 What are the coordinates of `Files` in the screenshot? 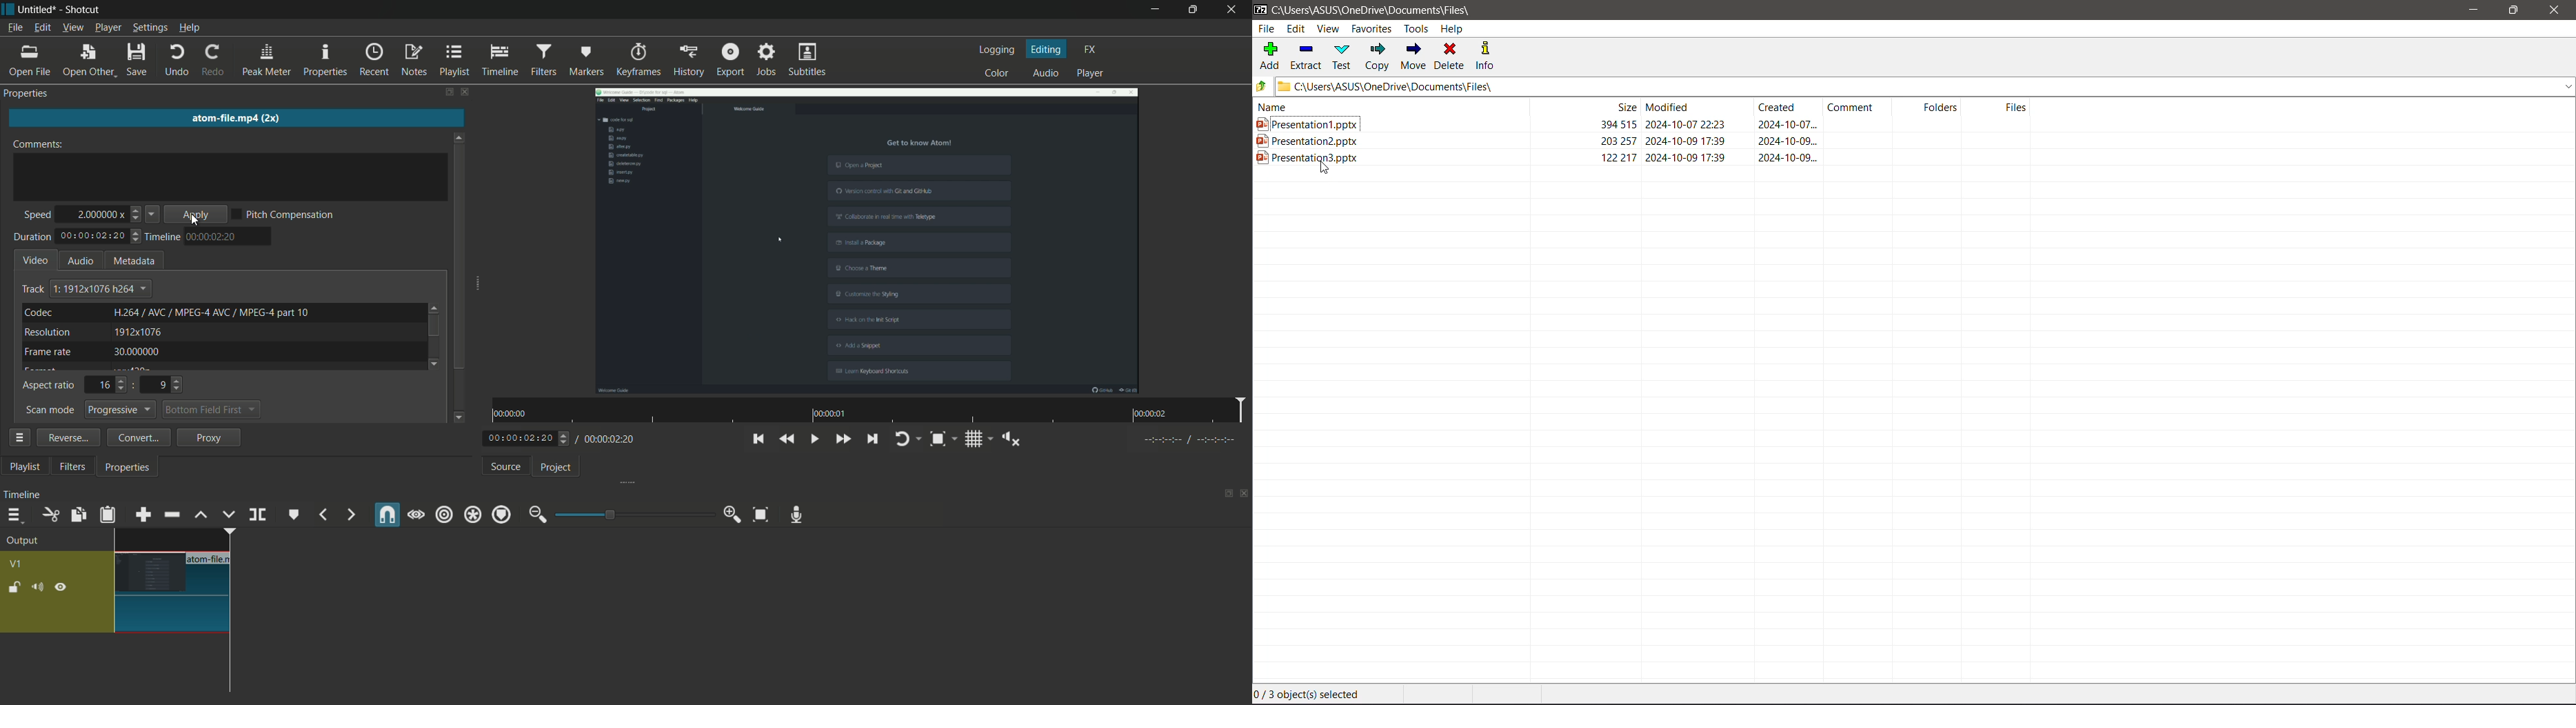 It's located at (2002, 108).